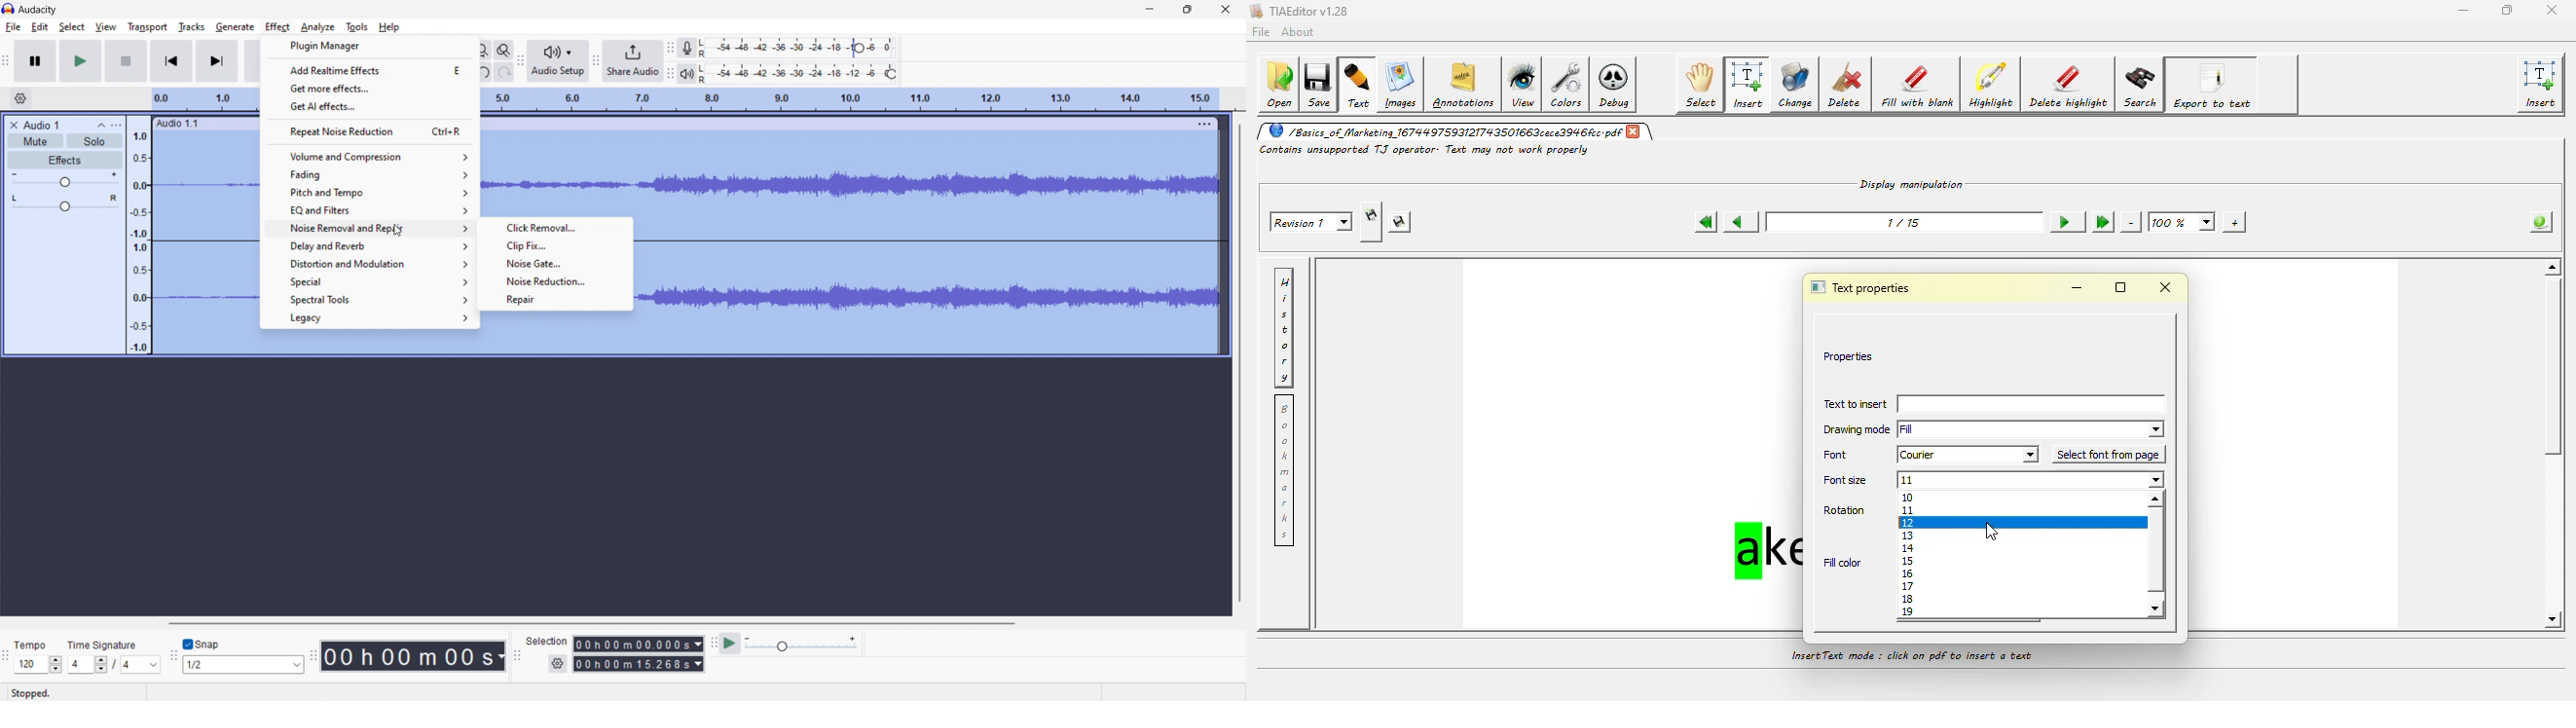 This screenshot has height=728, width=2576. Describe the element at coordinates (12, 125) in the screenshot. I see `delete audio` at that location.